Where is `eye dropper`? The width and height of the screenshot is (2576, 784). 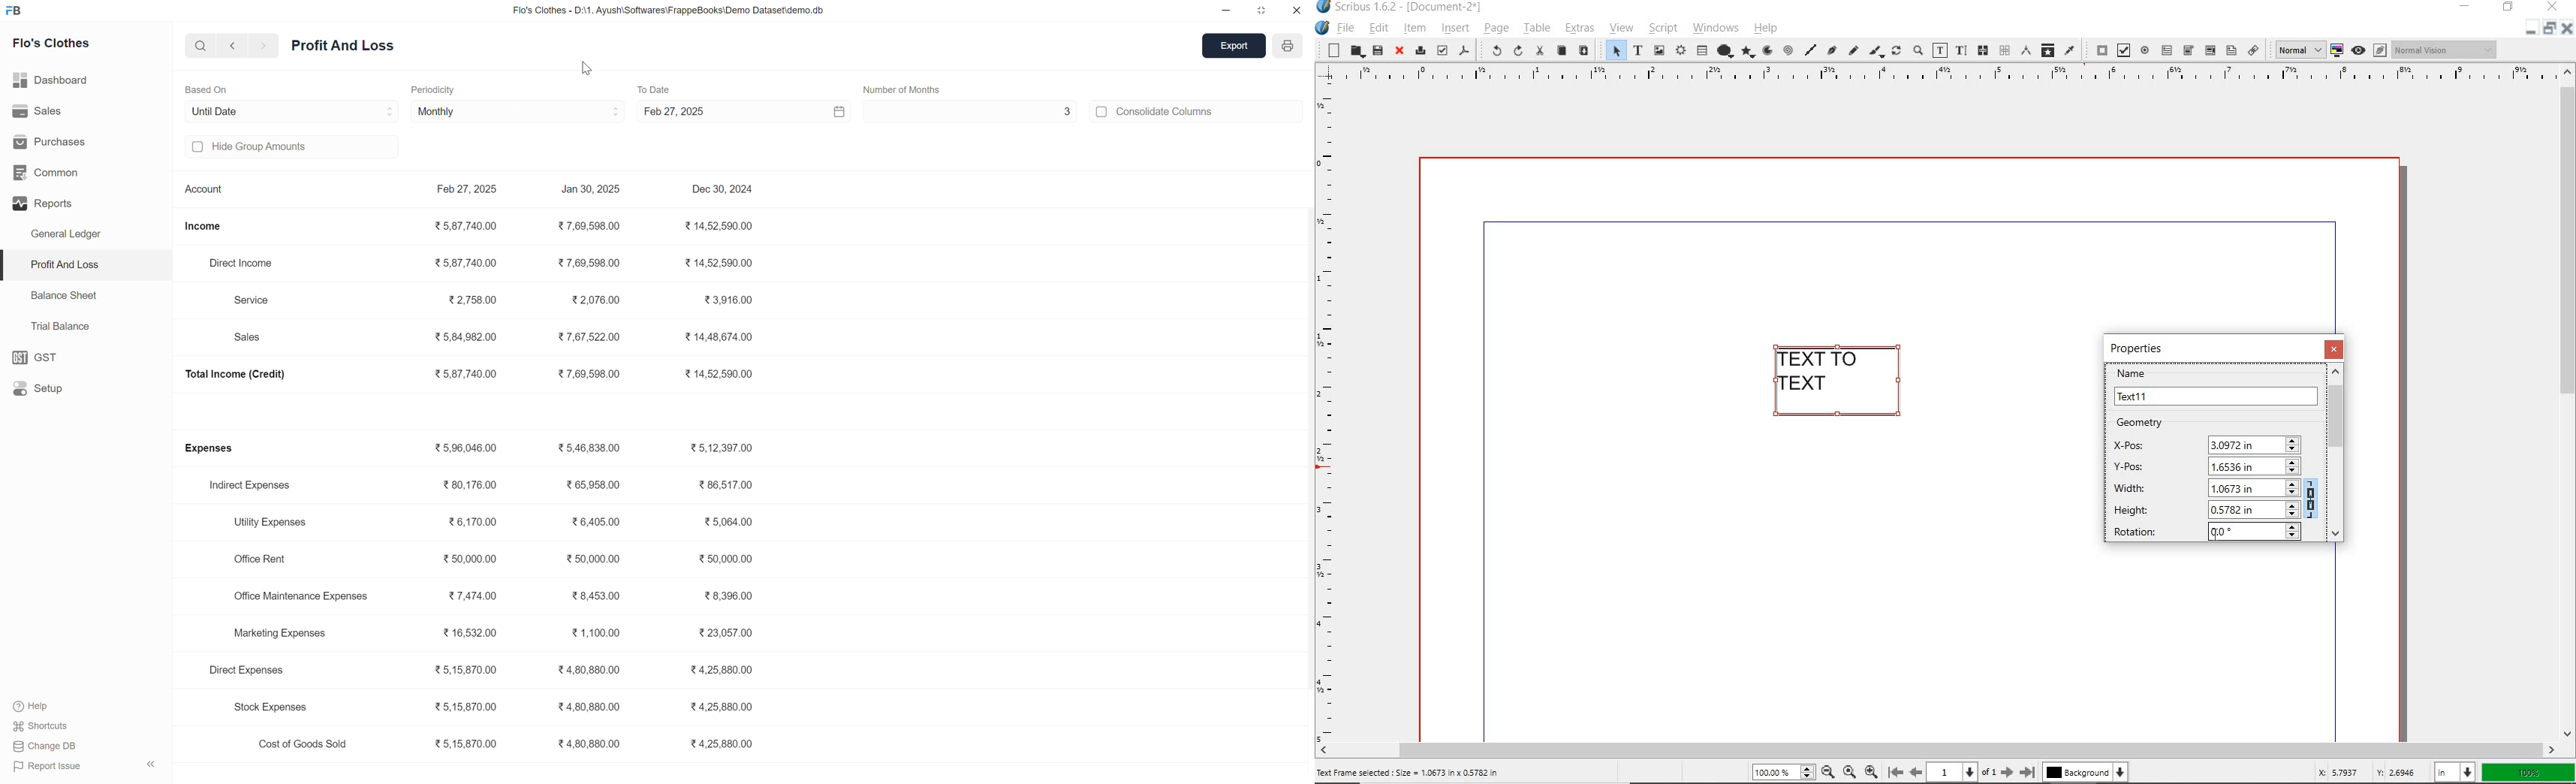 eye dropper is located at coordinates (2071, 52).